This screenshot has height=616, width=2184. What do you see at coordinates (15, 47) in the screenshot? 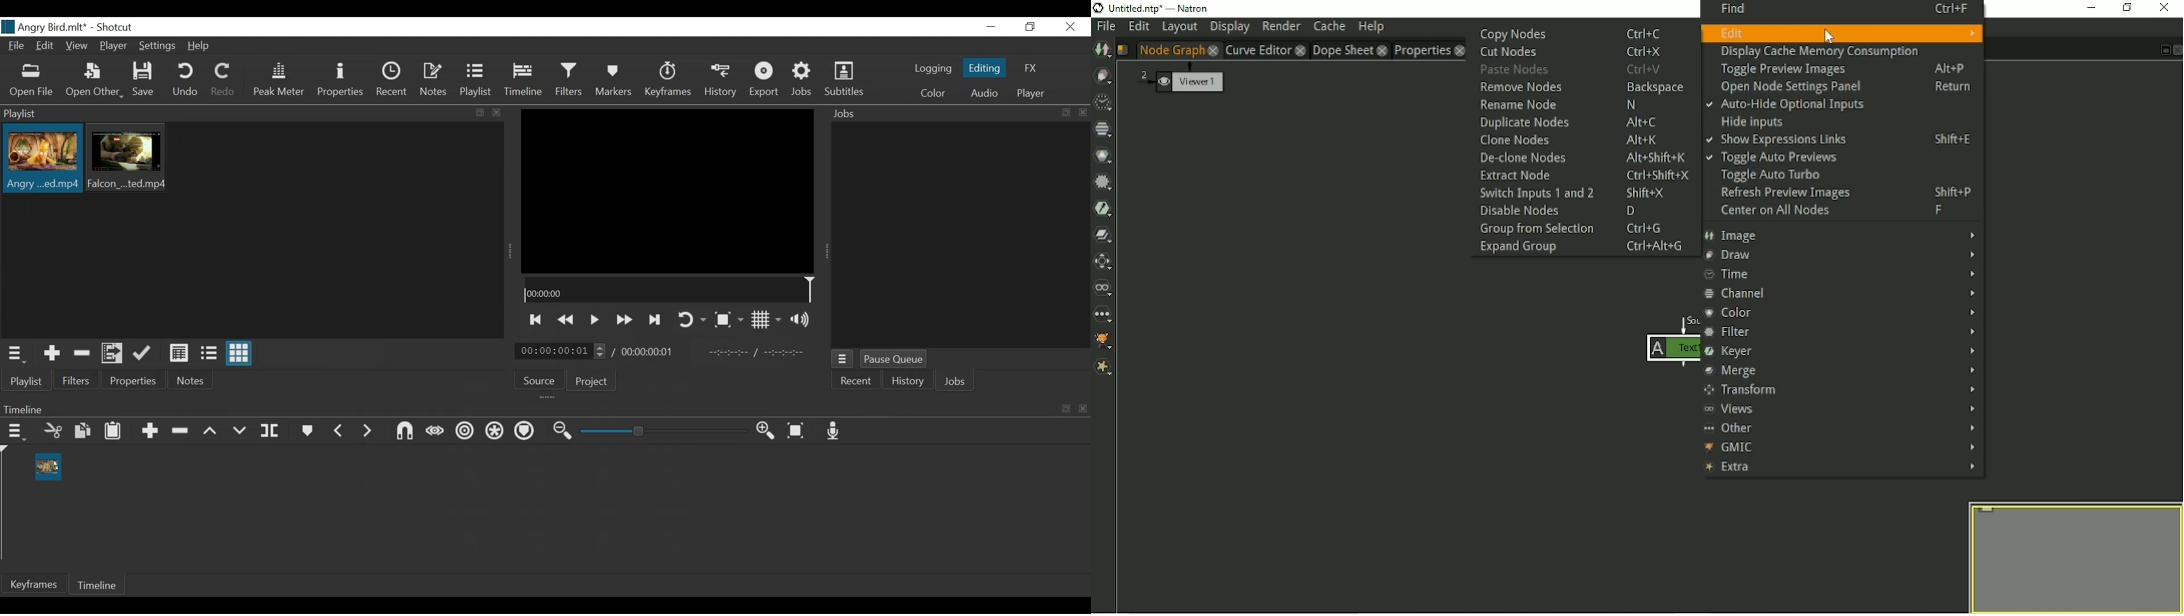
I see `File` at bounding box center [15, 47].